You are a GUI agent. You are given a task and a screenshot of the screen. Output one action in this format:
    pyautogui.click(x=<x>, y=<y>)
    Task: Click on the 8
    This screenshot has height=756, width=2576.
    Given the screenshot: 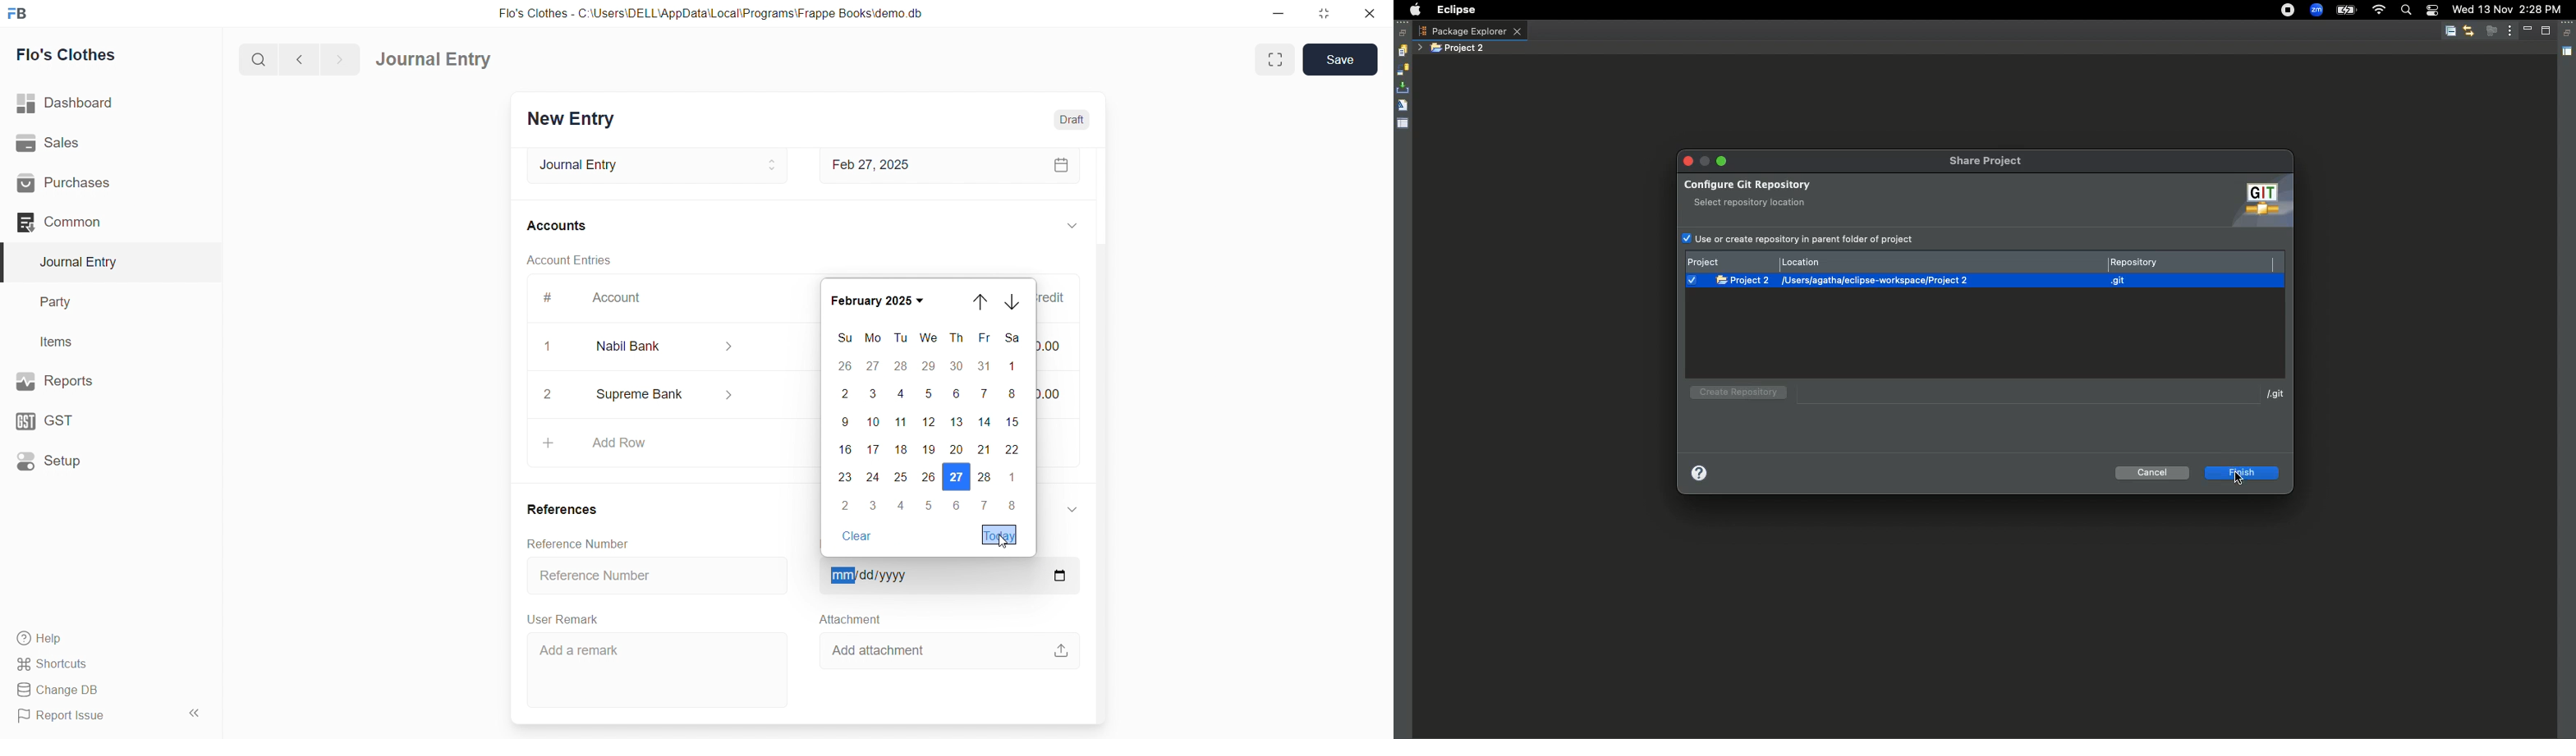 What is the action you would take?
    pyautogui.click(x=1012, y=396)
    